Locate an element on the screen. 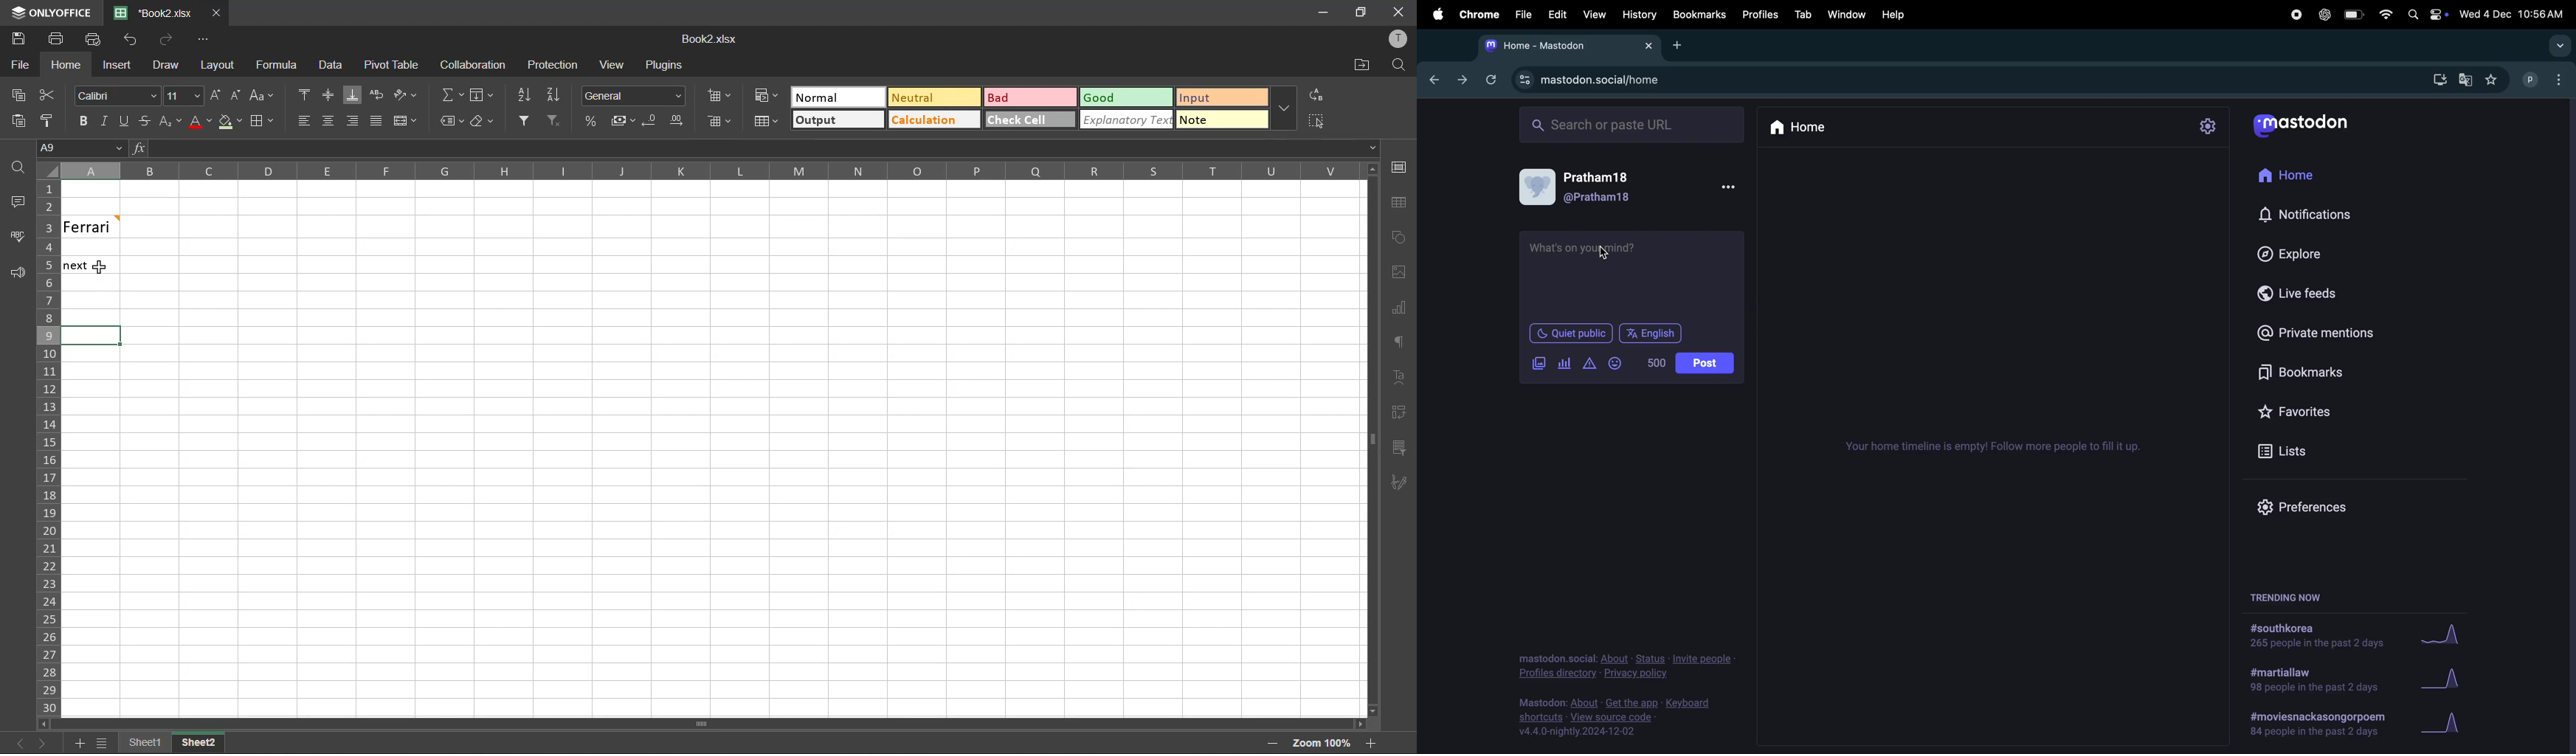 This screenshot has height=756, width=2576. save is located at coordinates (18, 39).